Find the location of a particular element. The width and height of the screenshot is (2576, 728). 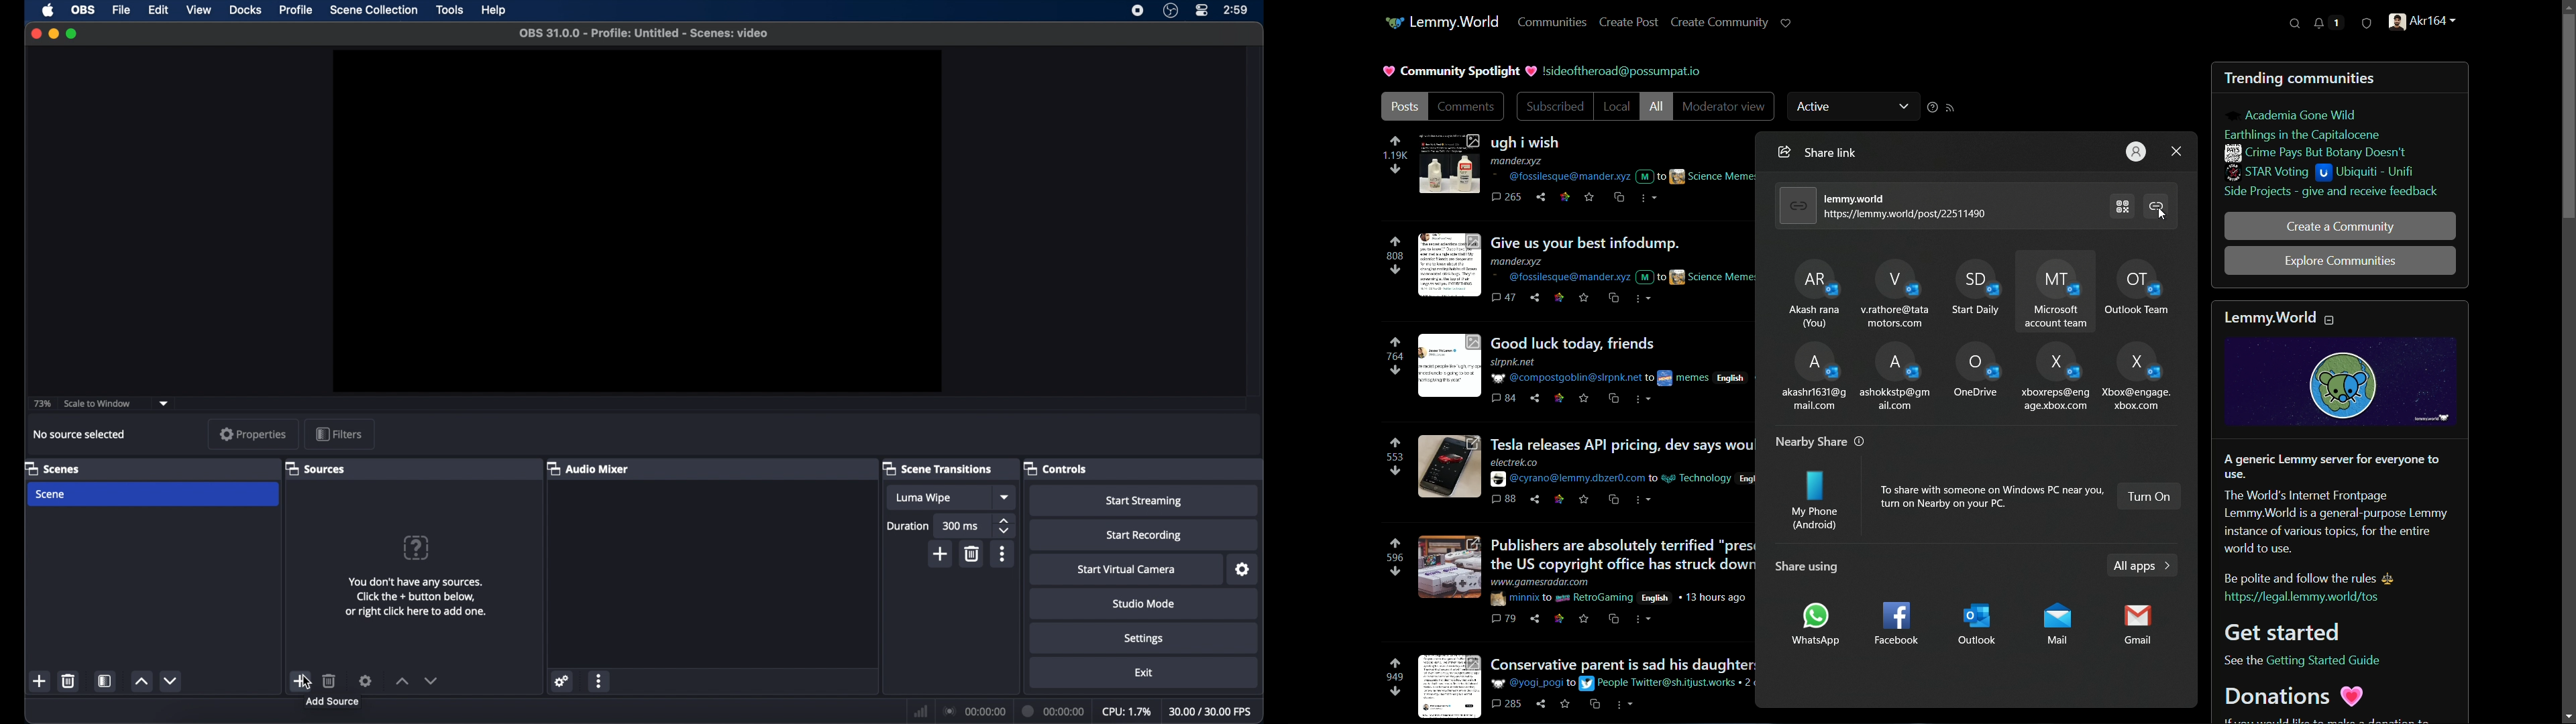

84 comments is located at coordinates (1504, 399).